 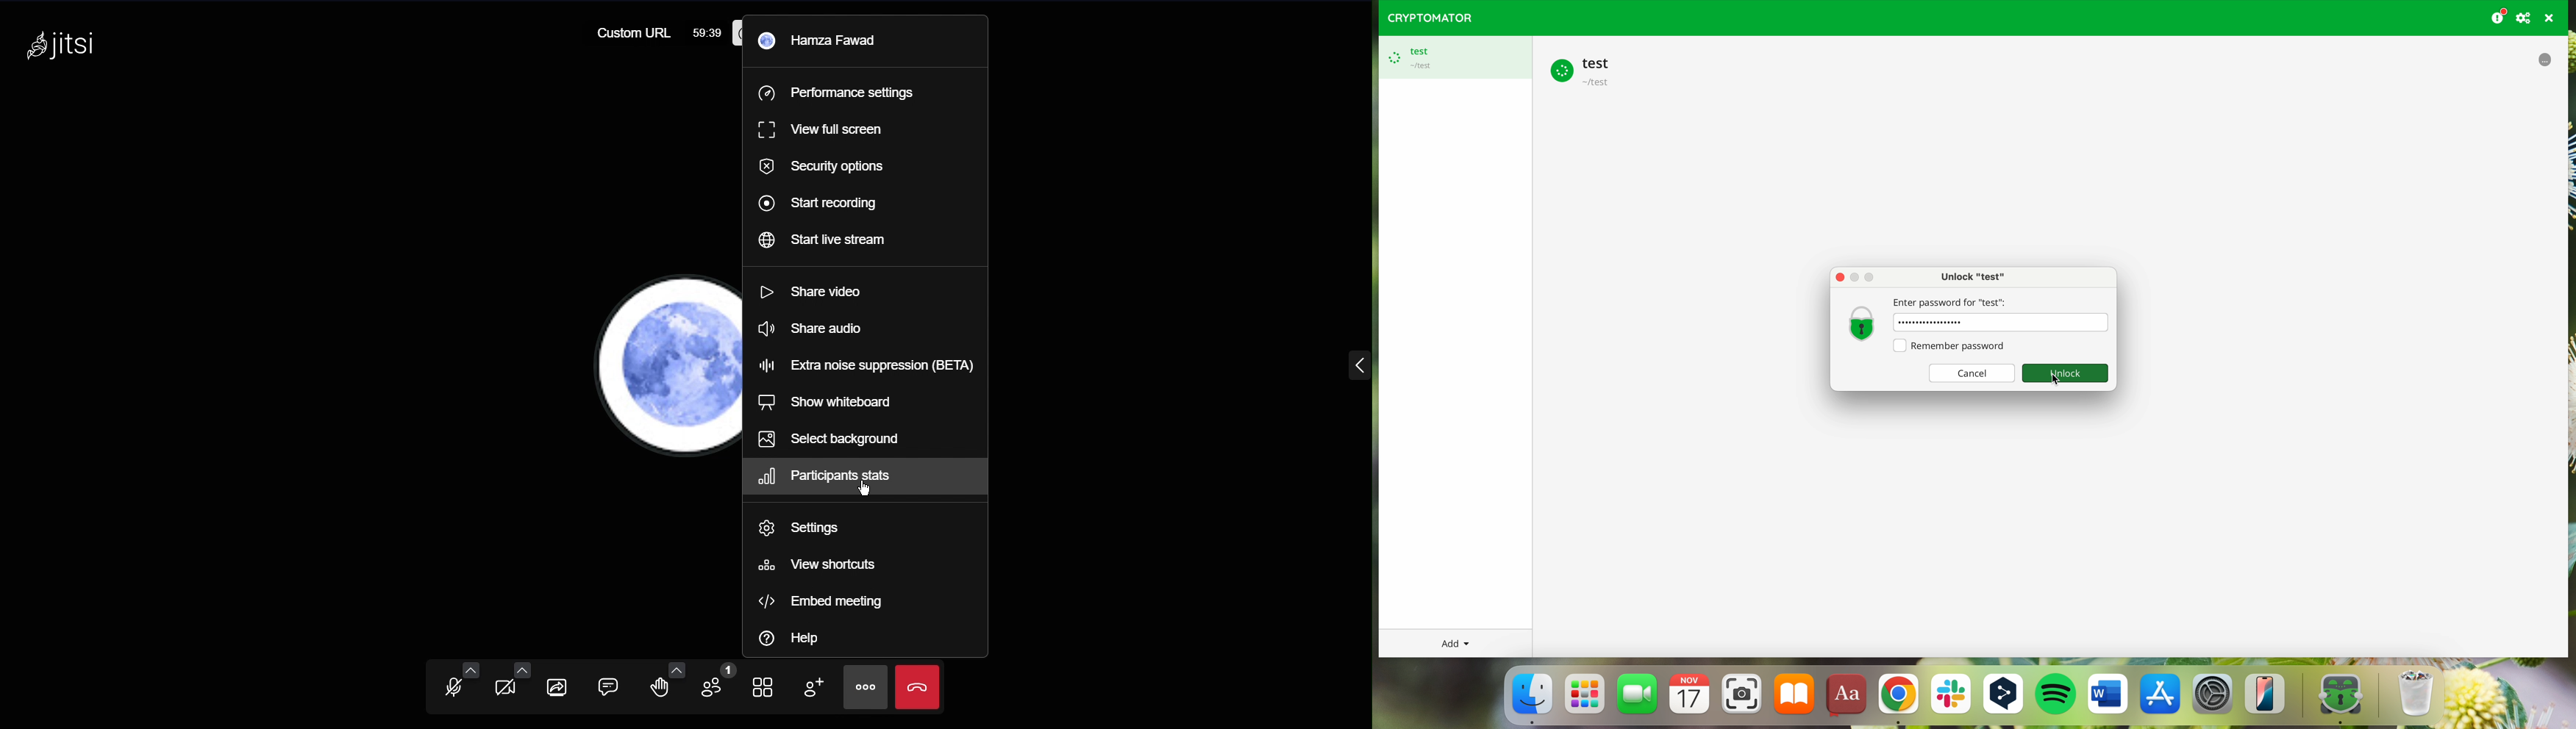 I want to click on Share audio, so click(x=815, y=331).